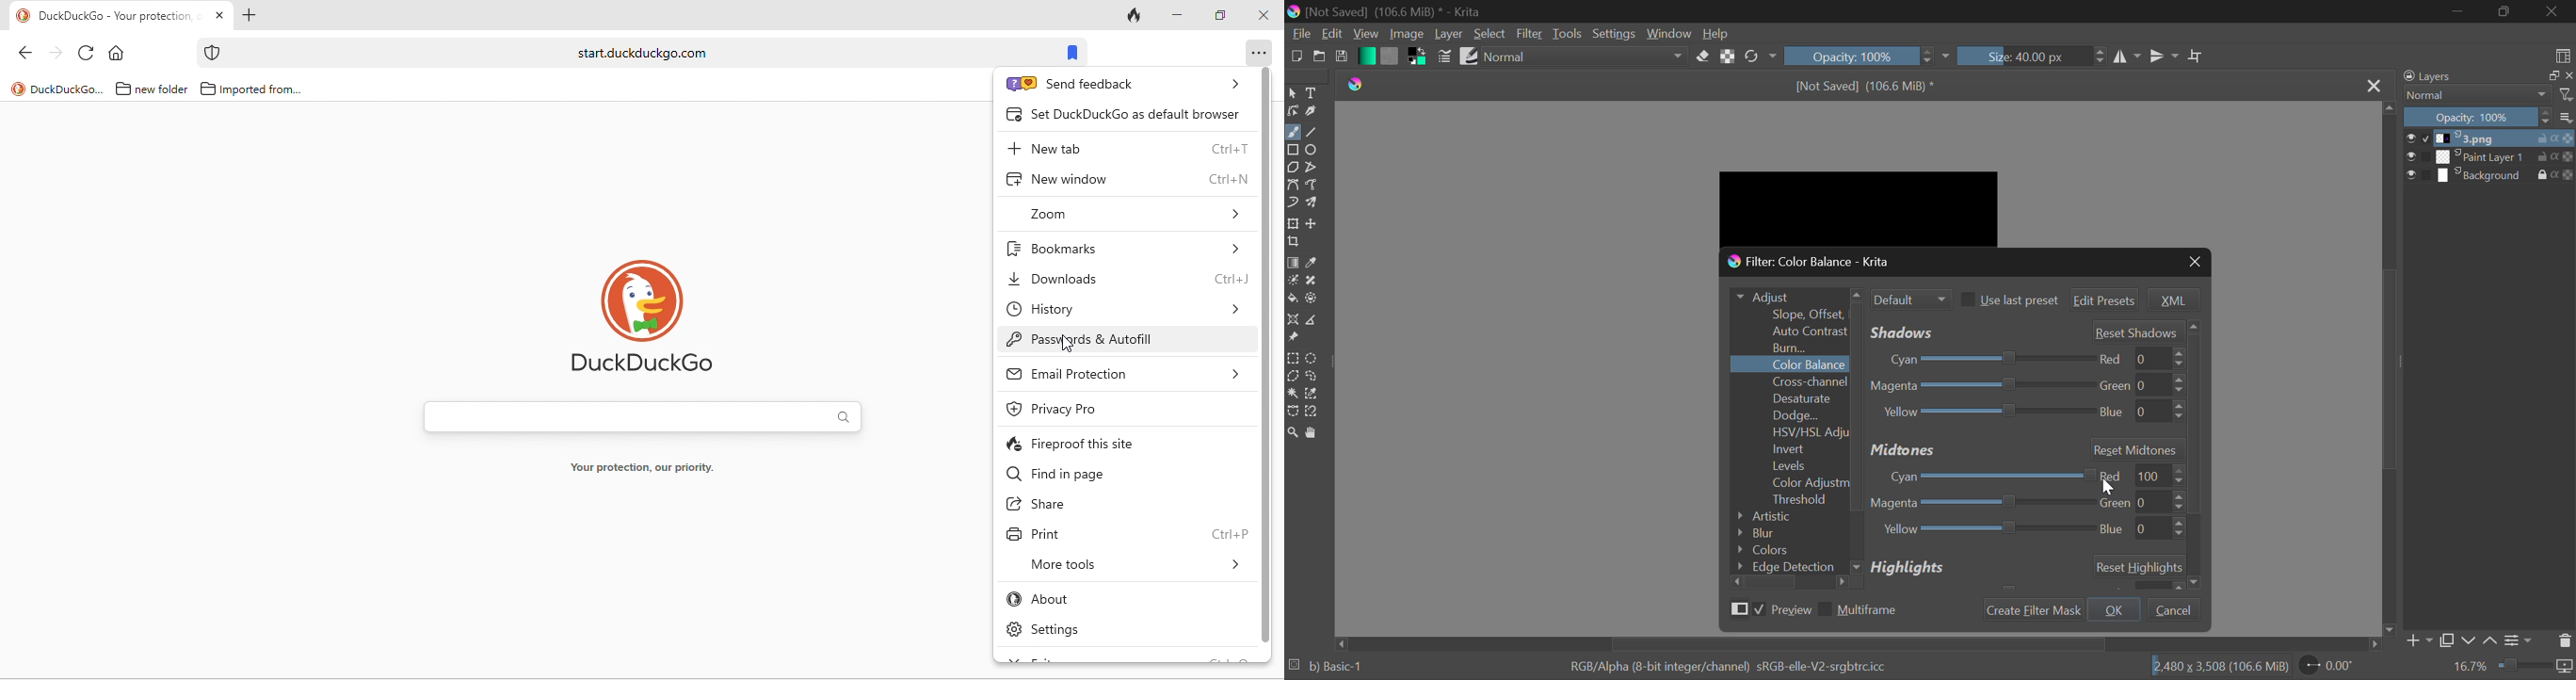 This screenshot has width=2576, height=700. I want to click on logo, so click(18, 89).